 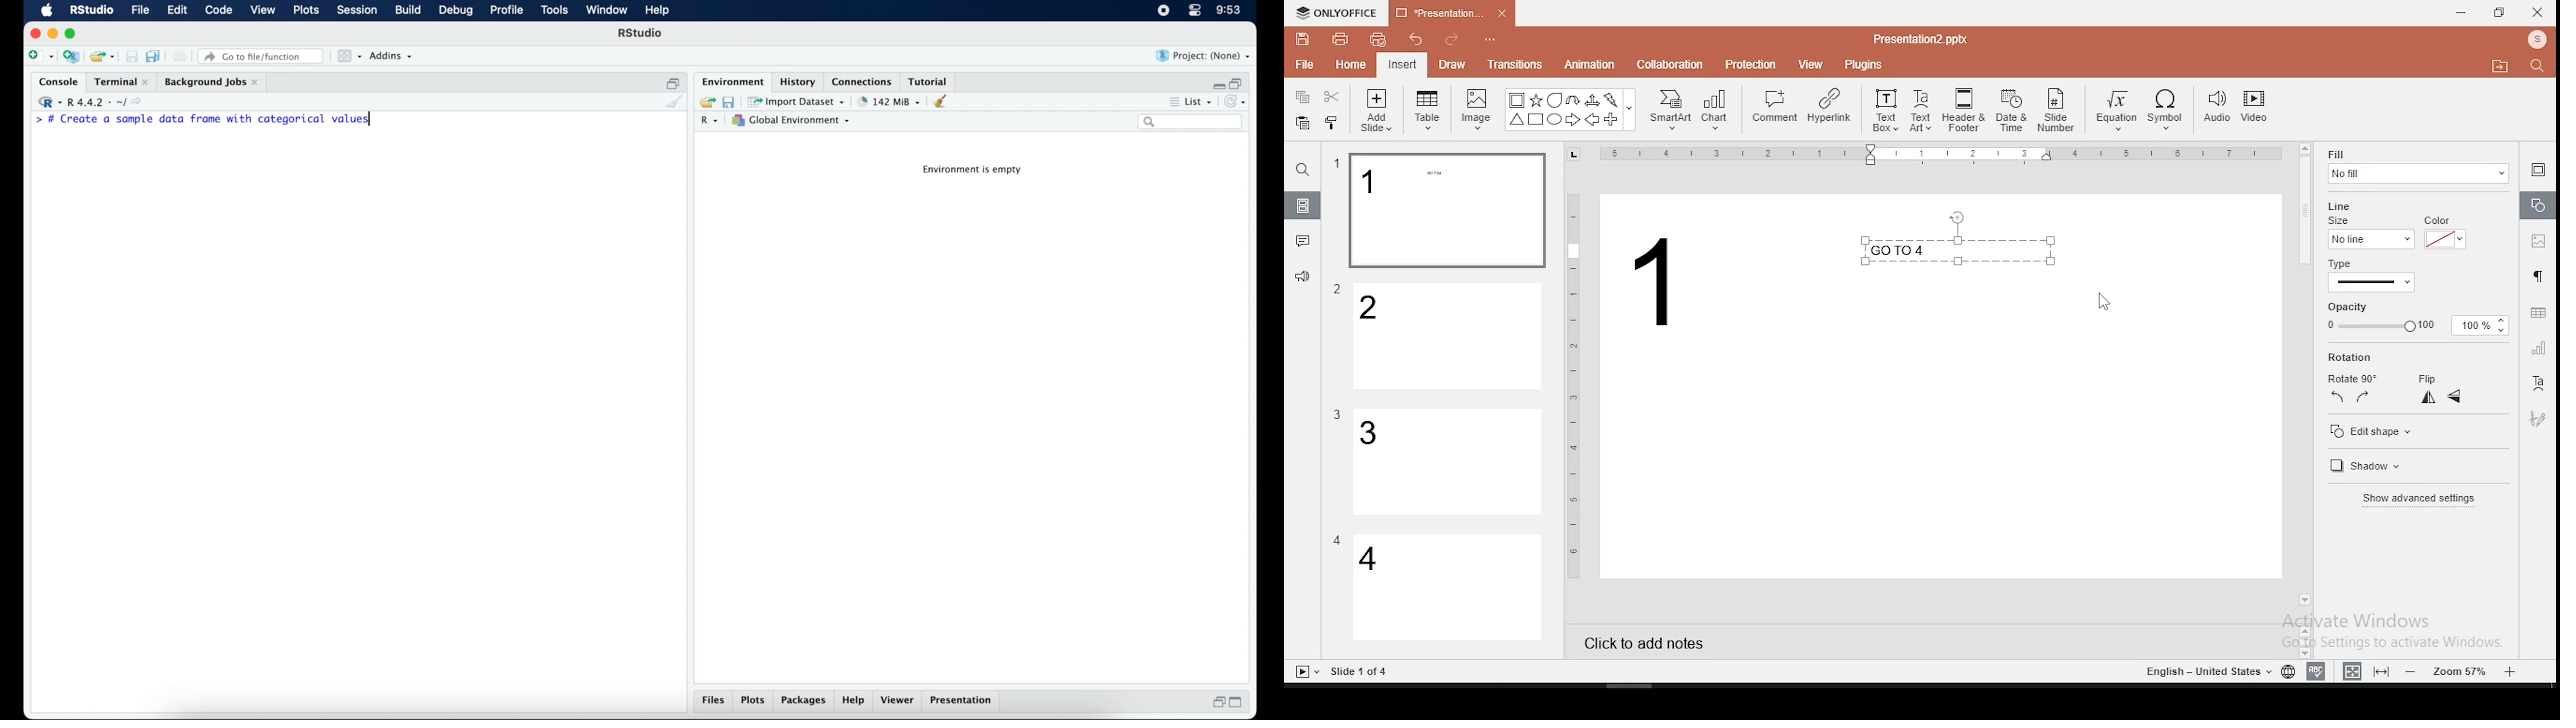 I want to click on open an existing project, so click(x=103, y=57).